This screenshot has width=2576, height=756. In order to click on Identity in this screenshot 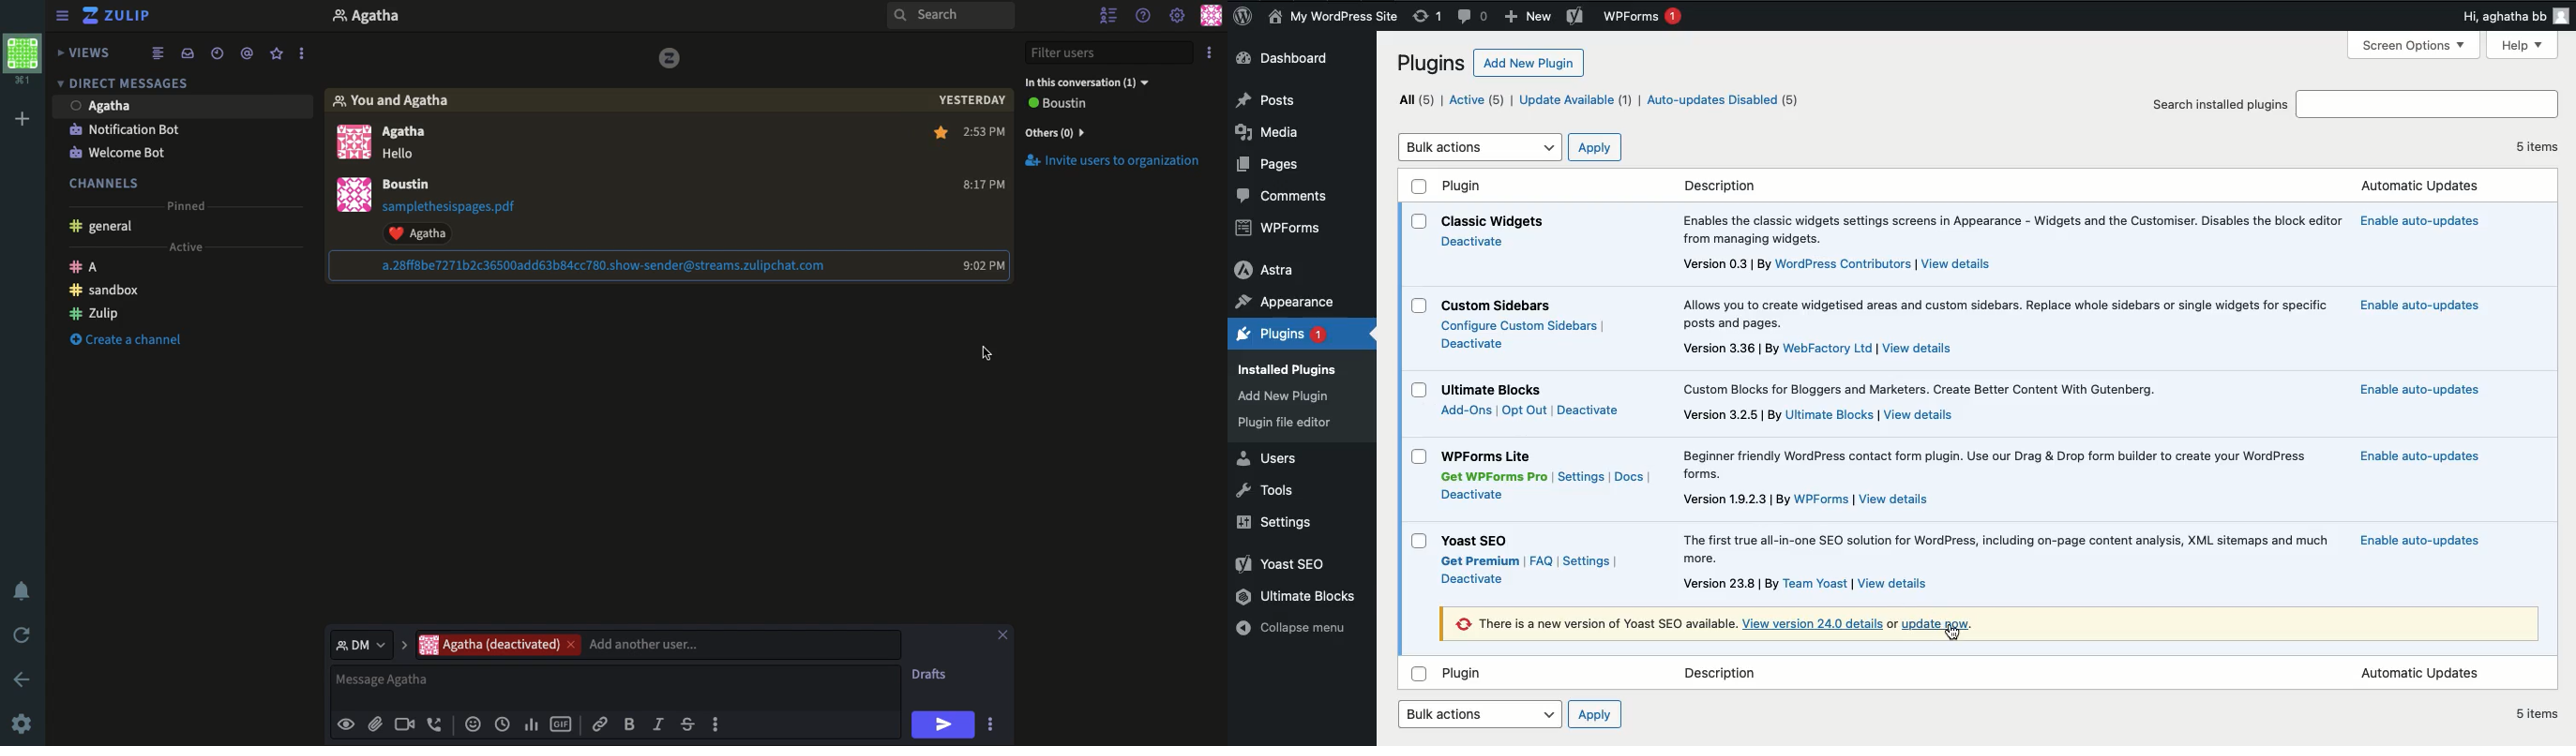, I will do `click(348, 725)`.